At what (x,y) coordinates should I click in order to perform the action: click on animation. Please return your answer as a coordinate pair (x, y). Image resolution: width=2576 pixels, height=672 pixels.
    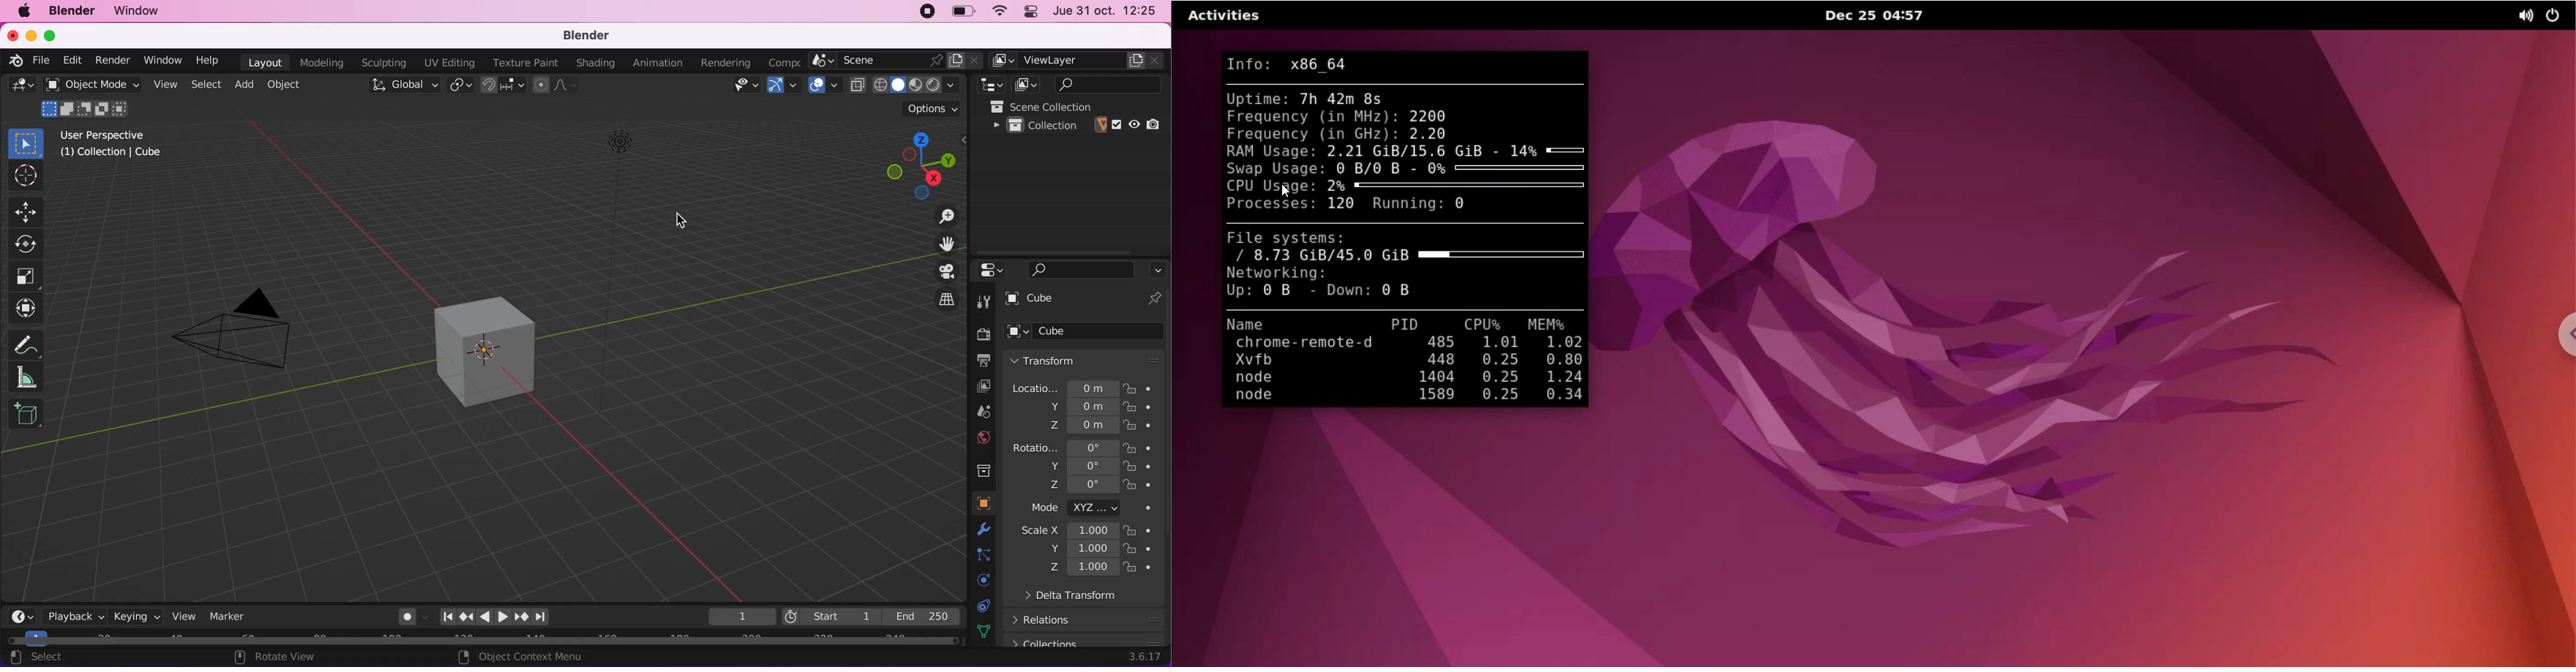
    Looking at the image, I should click on (655, 62).